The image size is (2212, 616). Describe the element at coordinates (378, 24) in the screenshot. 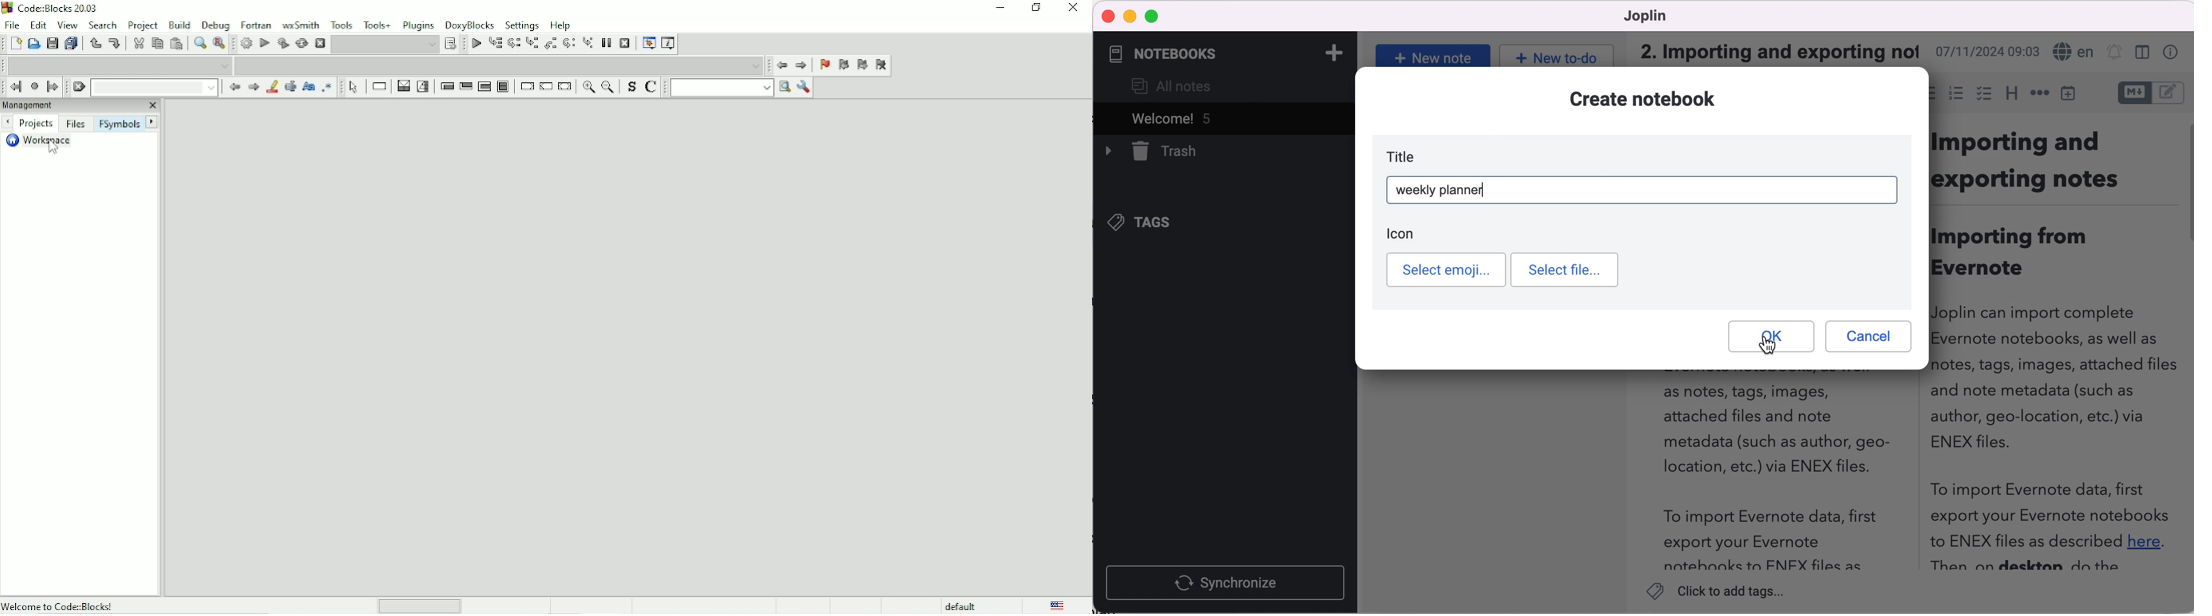

I see `Tools+` at that location.